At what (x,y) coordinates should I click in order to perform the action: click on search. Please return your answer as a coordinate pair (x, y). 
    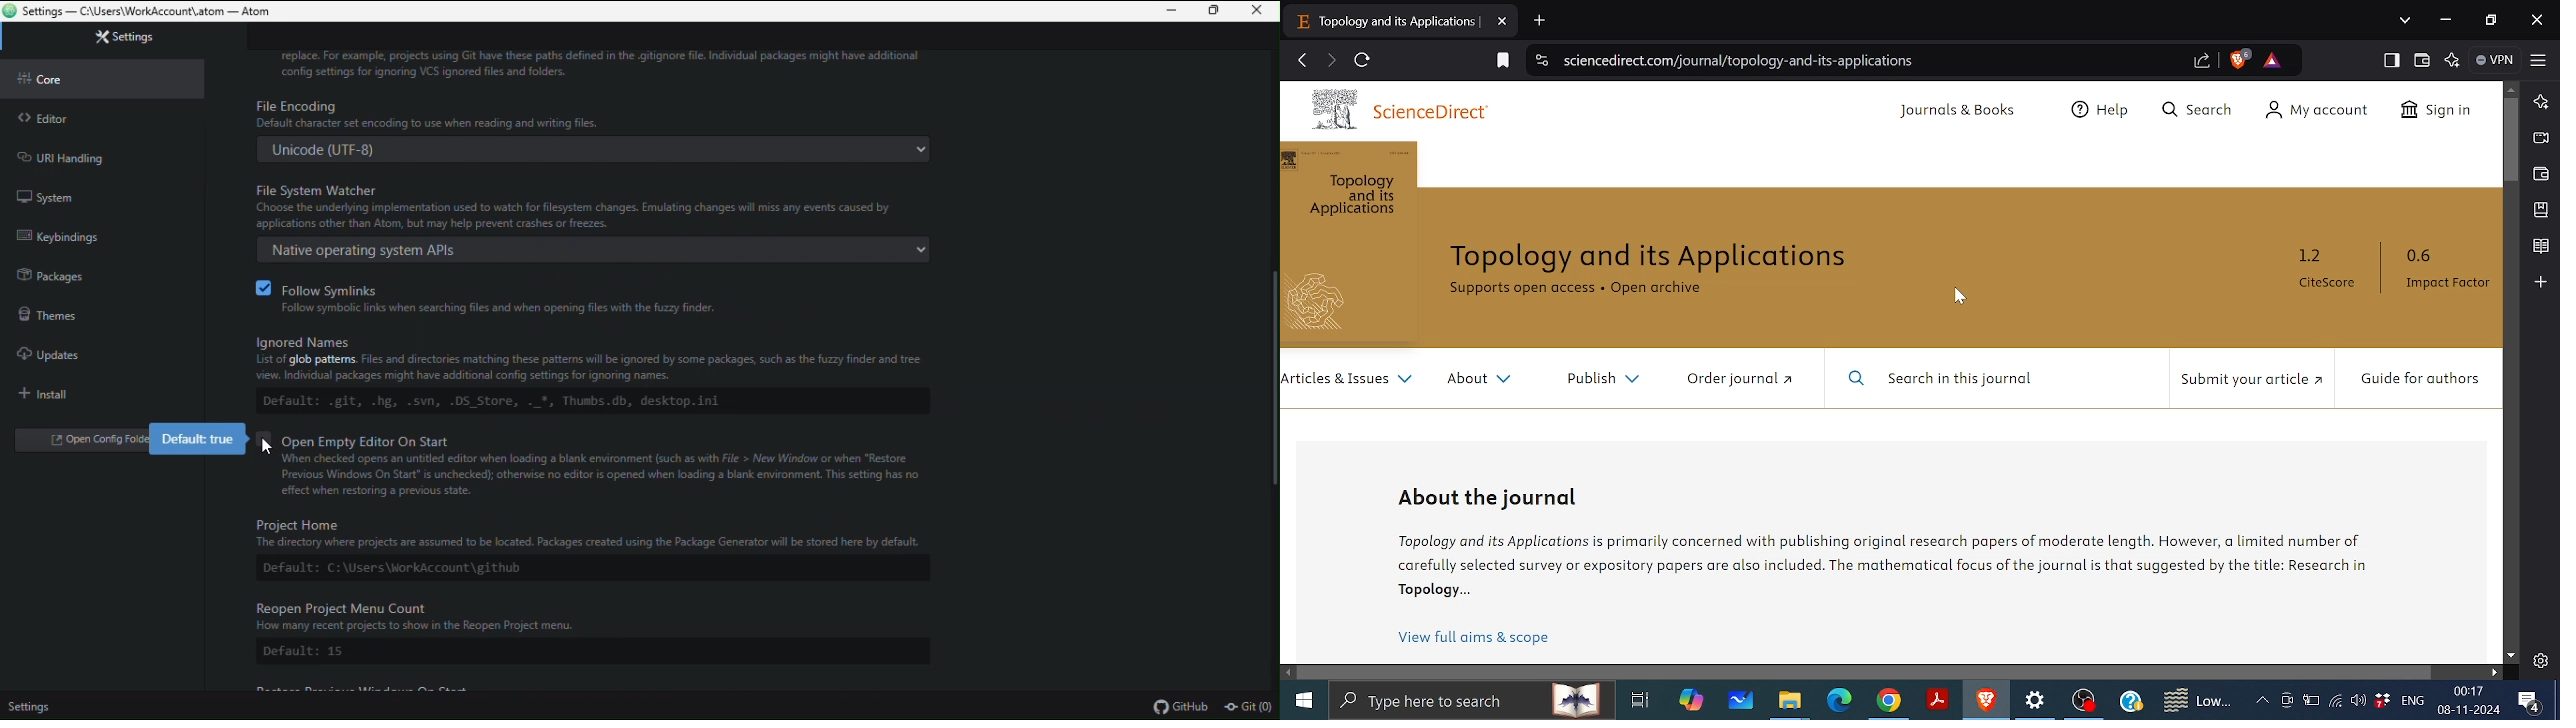
    Looking at the image, I should click on (1476, 702).